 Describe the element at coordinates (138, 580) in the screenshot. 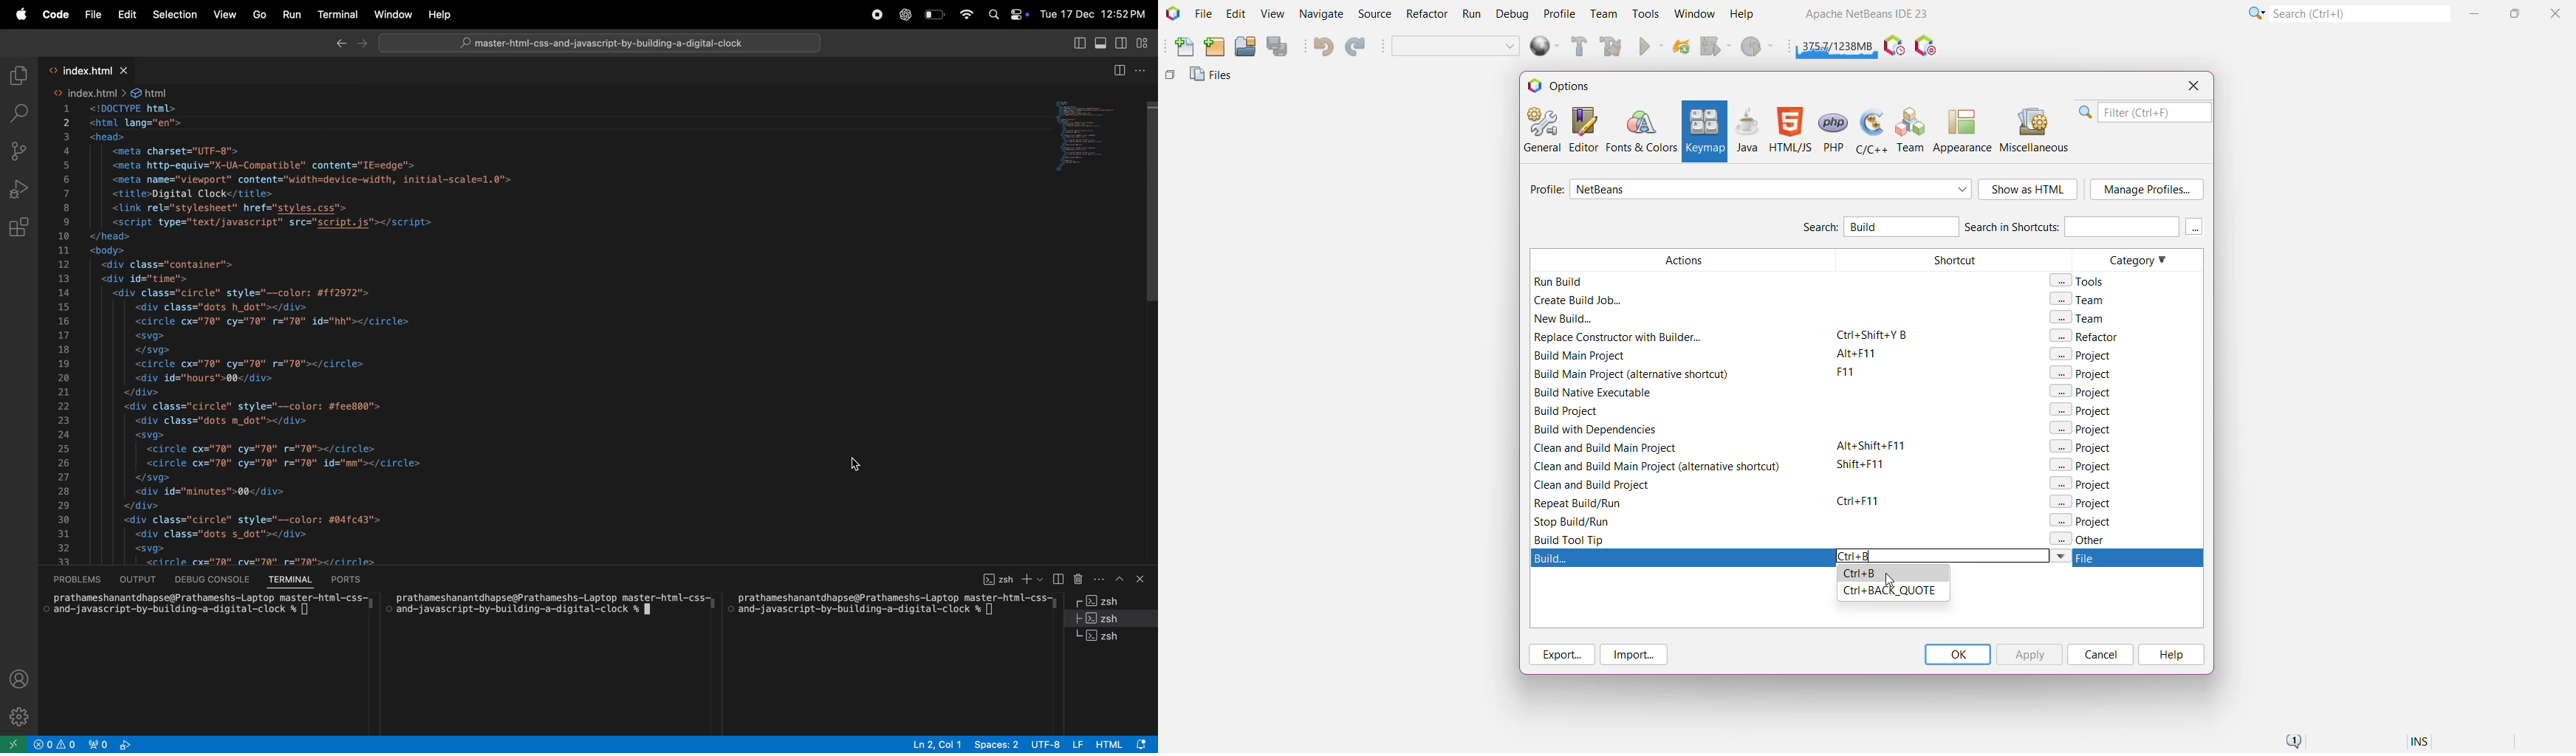

I see `output` at that location.